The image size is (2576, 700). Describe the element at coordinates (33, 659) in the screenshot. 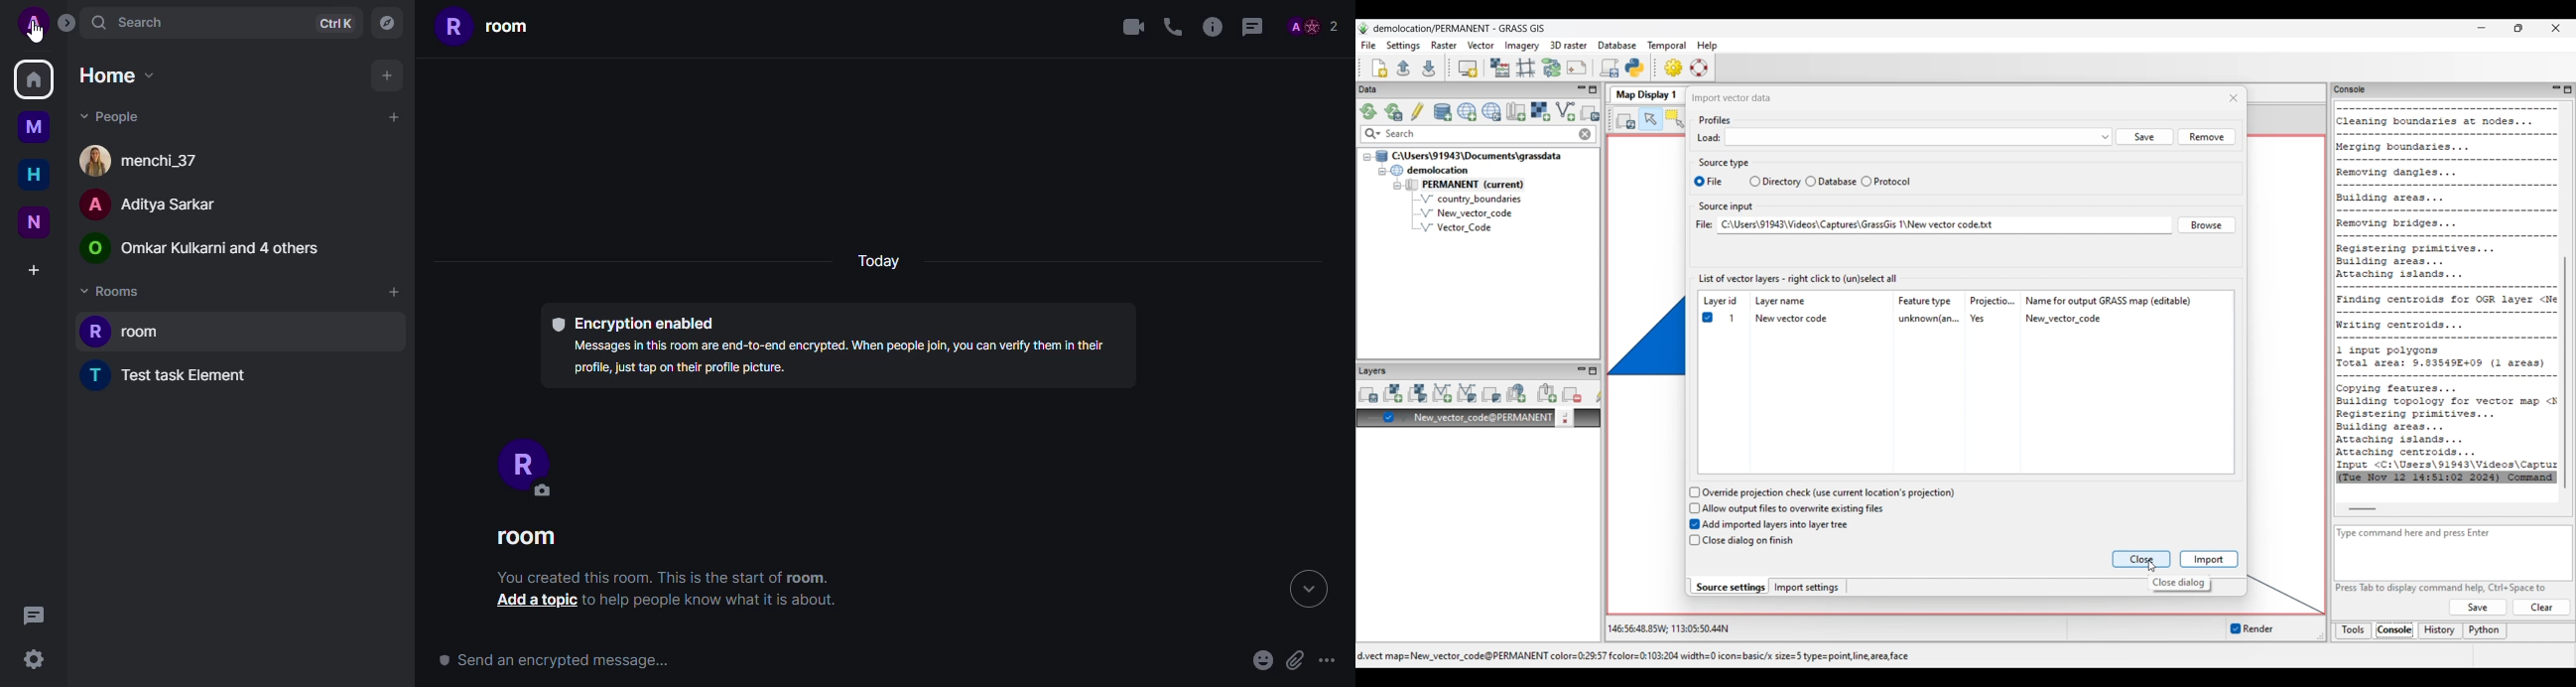

I see `quick settings` at that location.